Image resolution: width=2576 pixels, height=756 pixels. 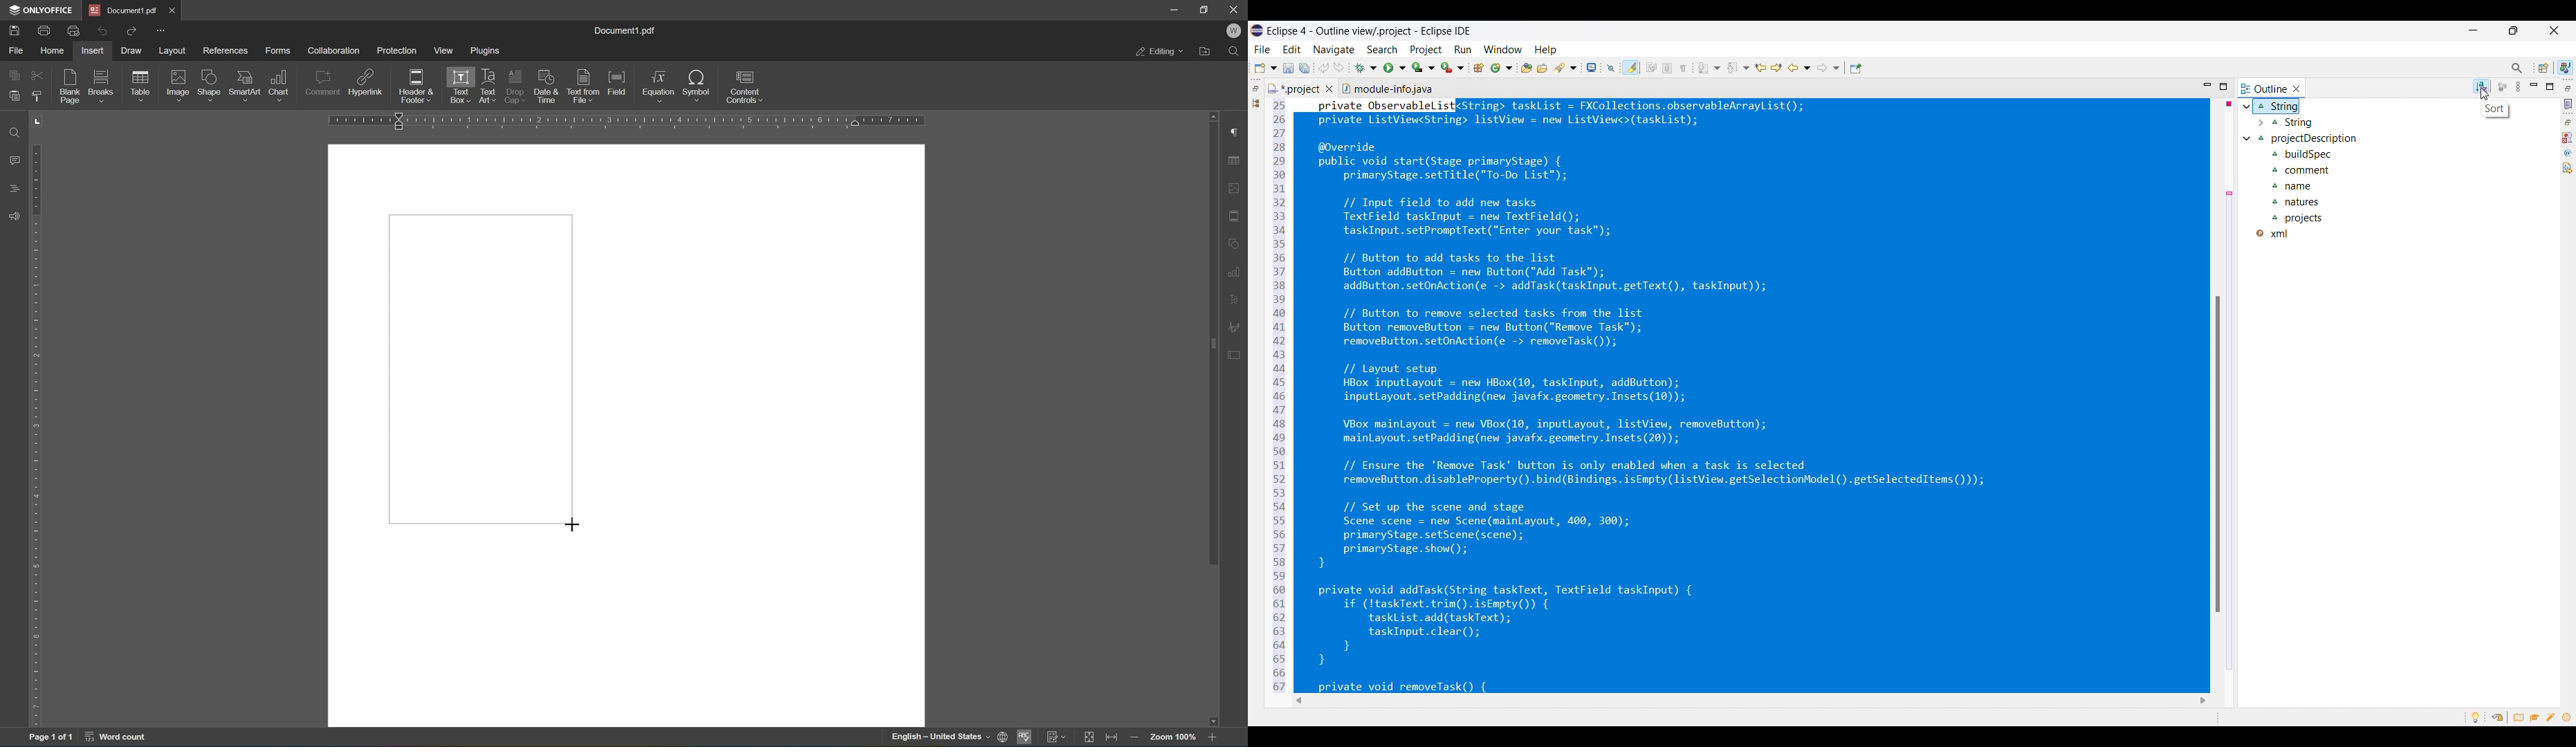 What do you see at coordinates (246, 86) in the screenshot?
I see `smart art` at bounding box center [246, 86].